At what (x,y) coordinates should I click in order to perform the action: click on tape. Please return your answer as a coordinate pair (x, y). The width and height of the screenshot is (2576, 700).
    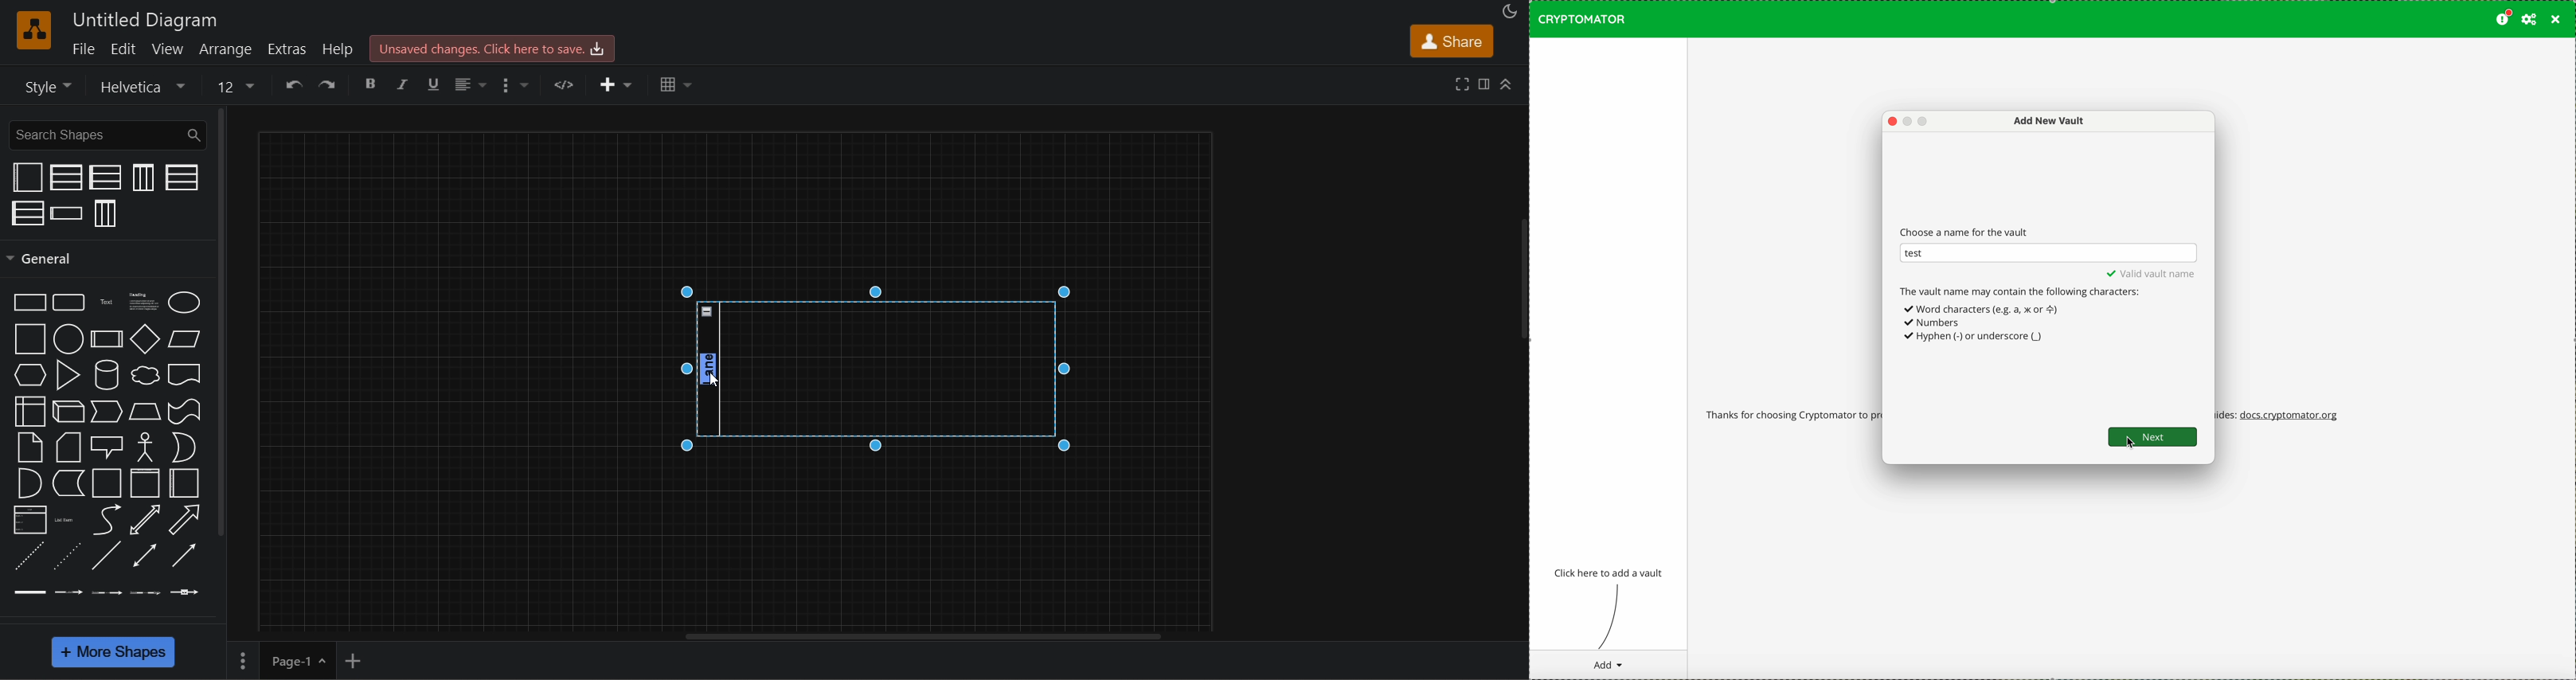
    Looking at the image, I should click on (183, 412).